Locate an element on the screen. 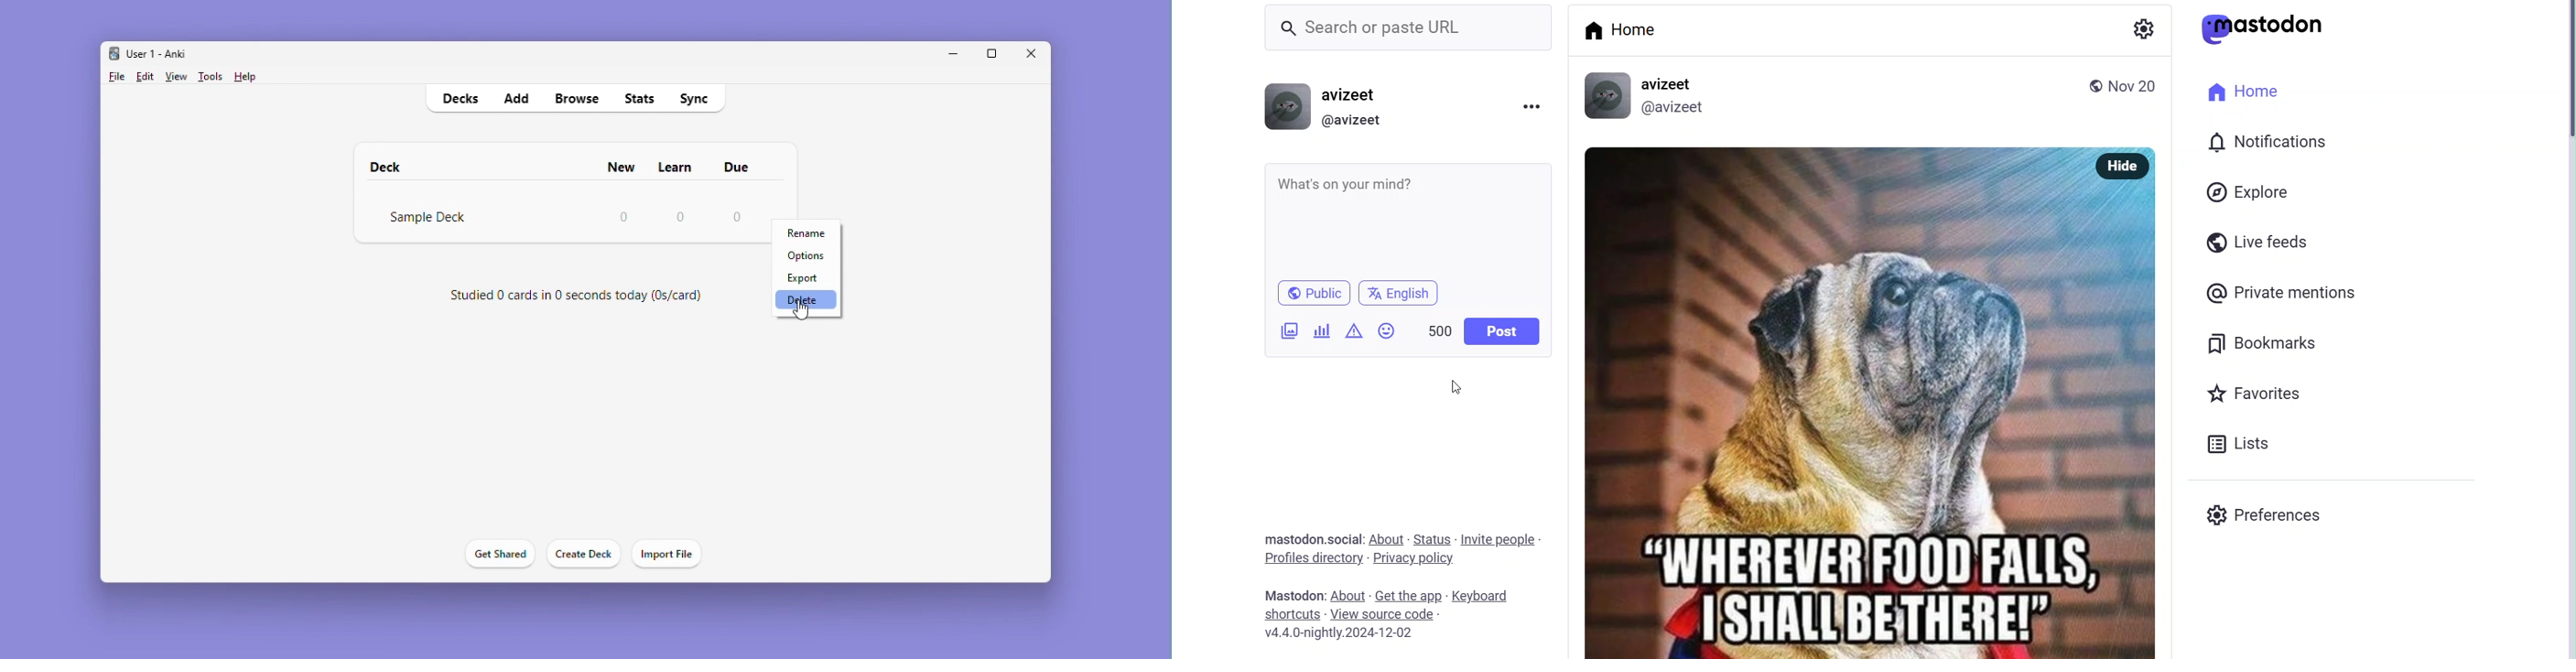 This screenshot has height=672, width=2576. posted picture is located at coordinates (1835, 404).